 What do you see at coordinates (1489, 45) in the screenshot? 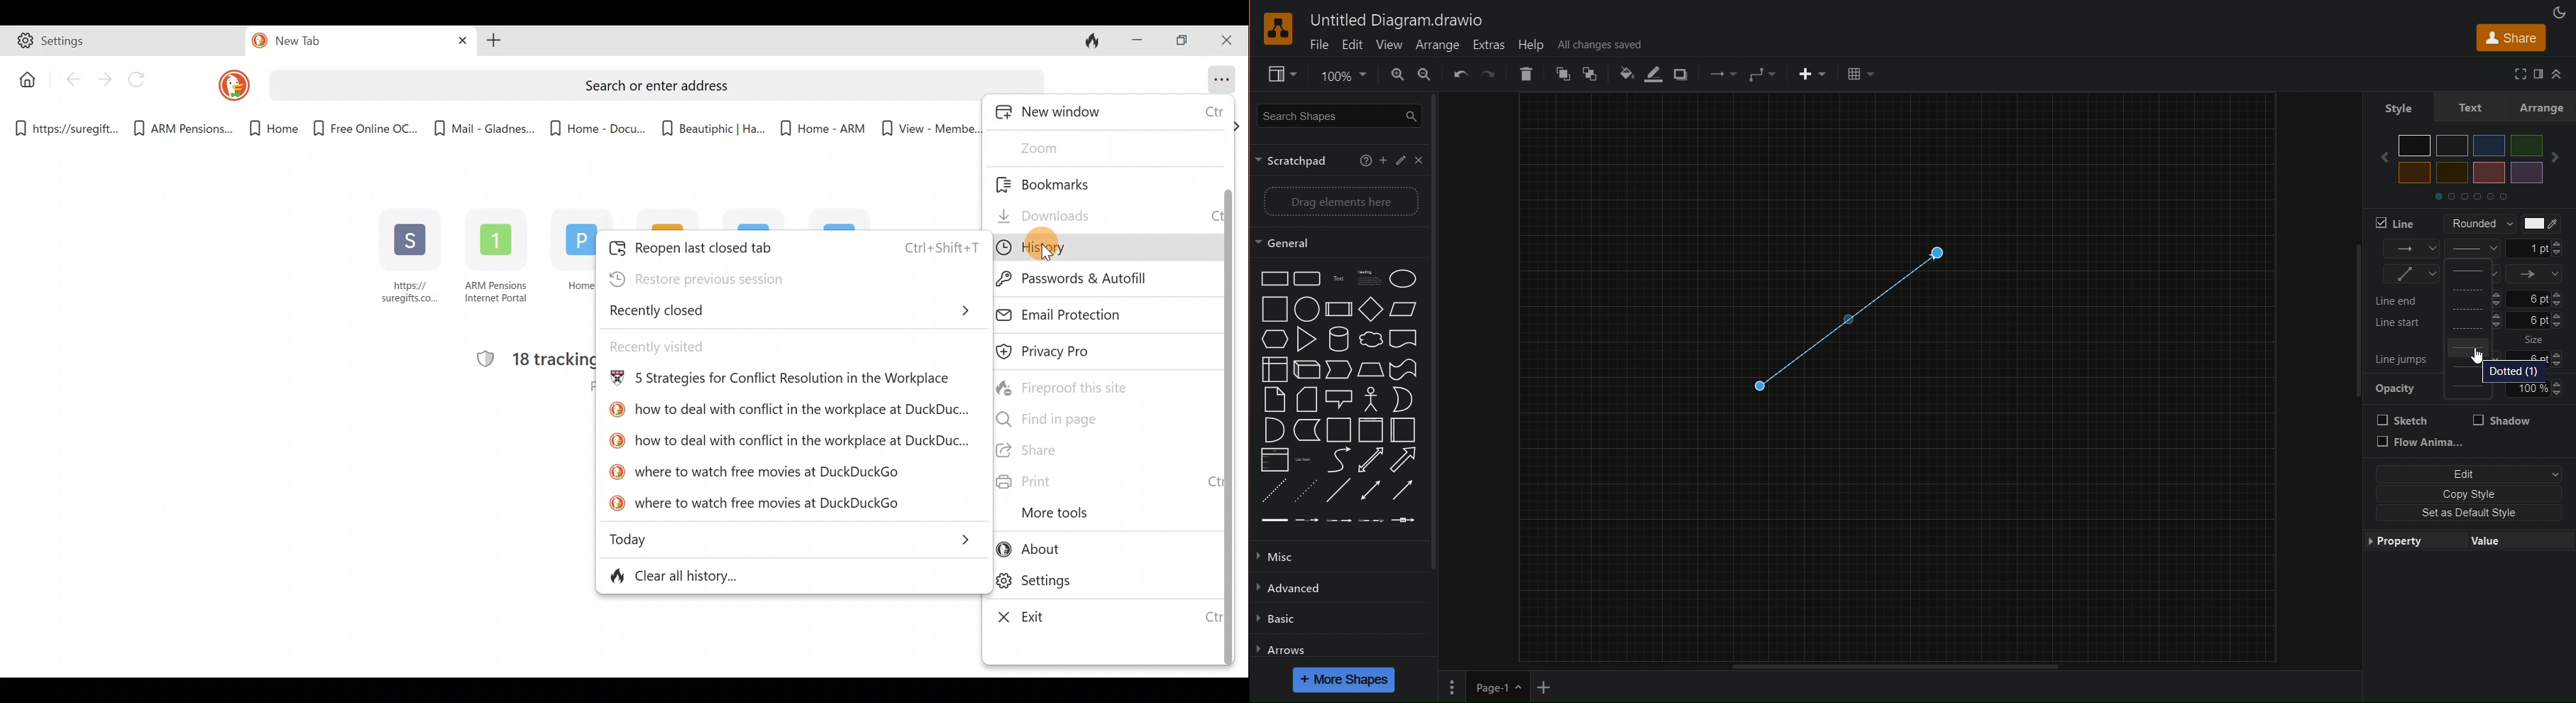
I see `Extras` at bounding box center [1489, 45].